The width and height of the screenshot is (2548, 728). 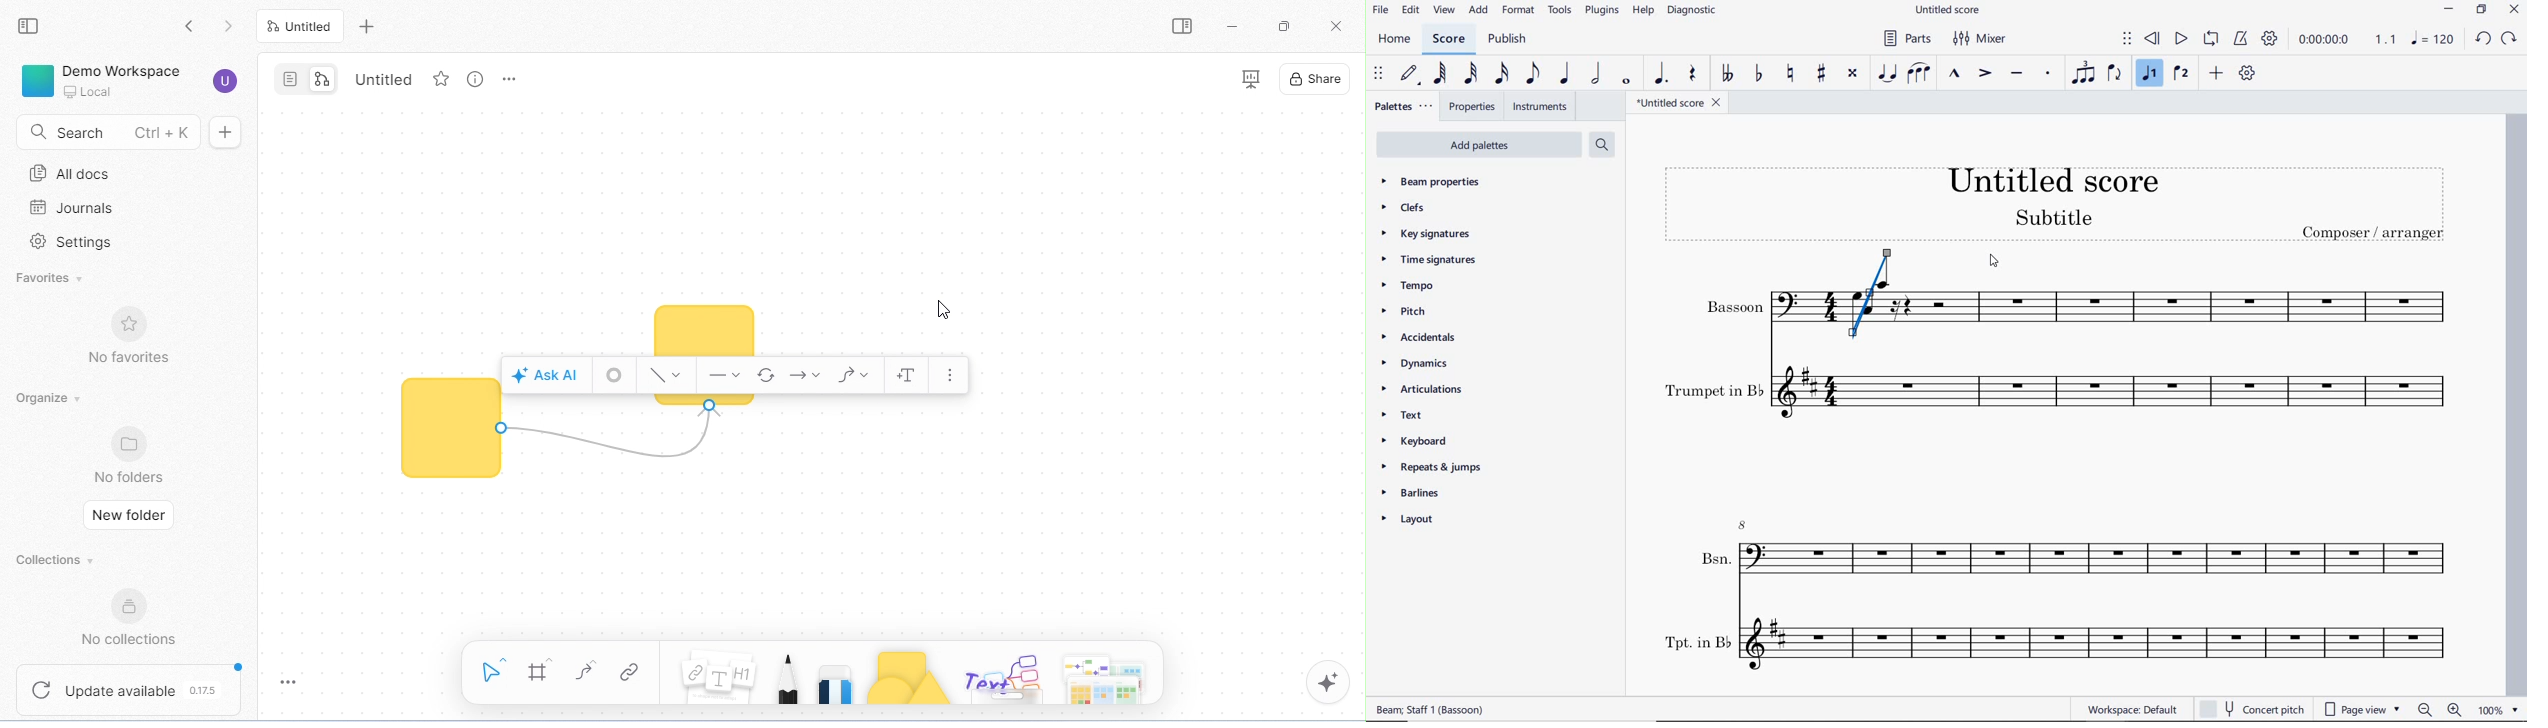 I want to click on journals, so click(x=69, y=208).